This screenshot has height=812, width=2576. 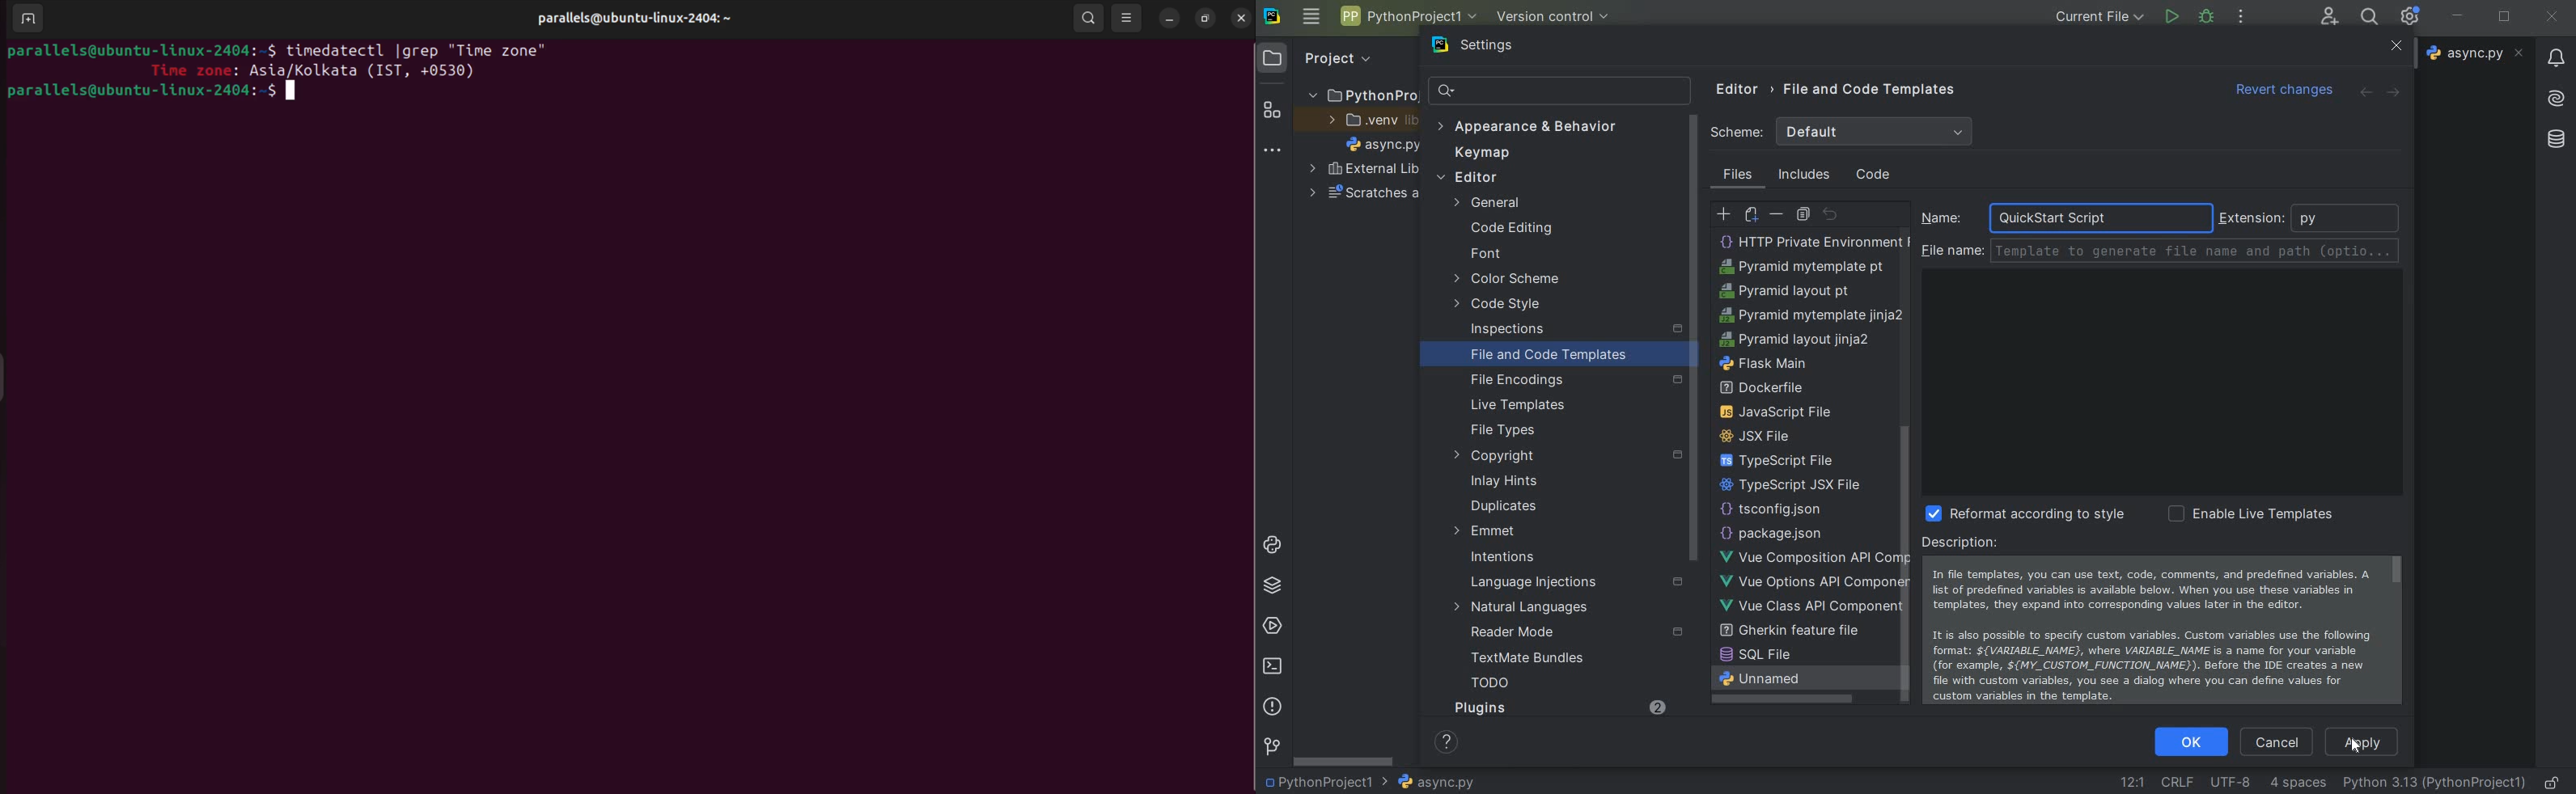 I want to click on appearance & behavior, so click(x=1526, y=127).